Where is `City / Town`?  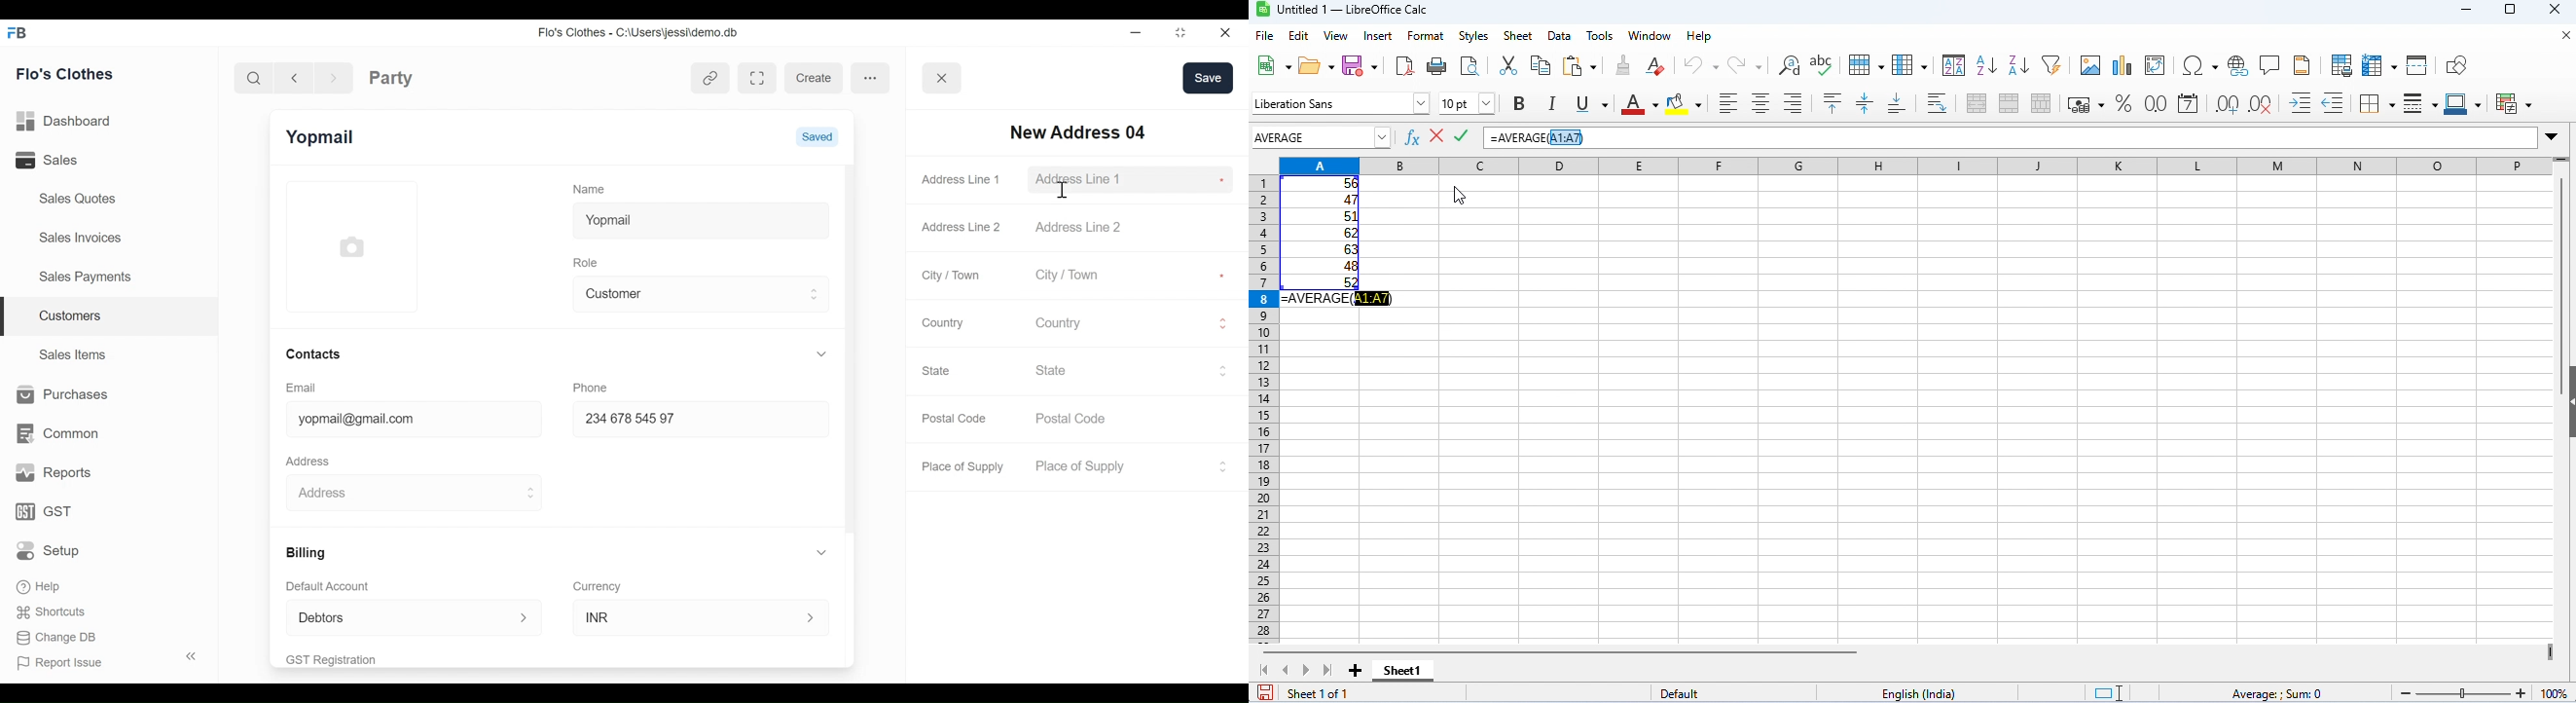
City / Town is located at coordinates (1085, 276).